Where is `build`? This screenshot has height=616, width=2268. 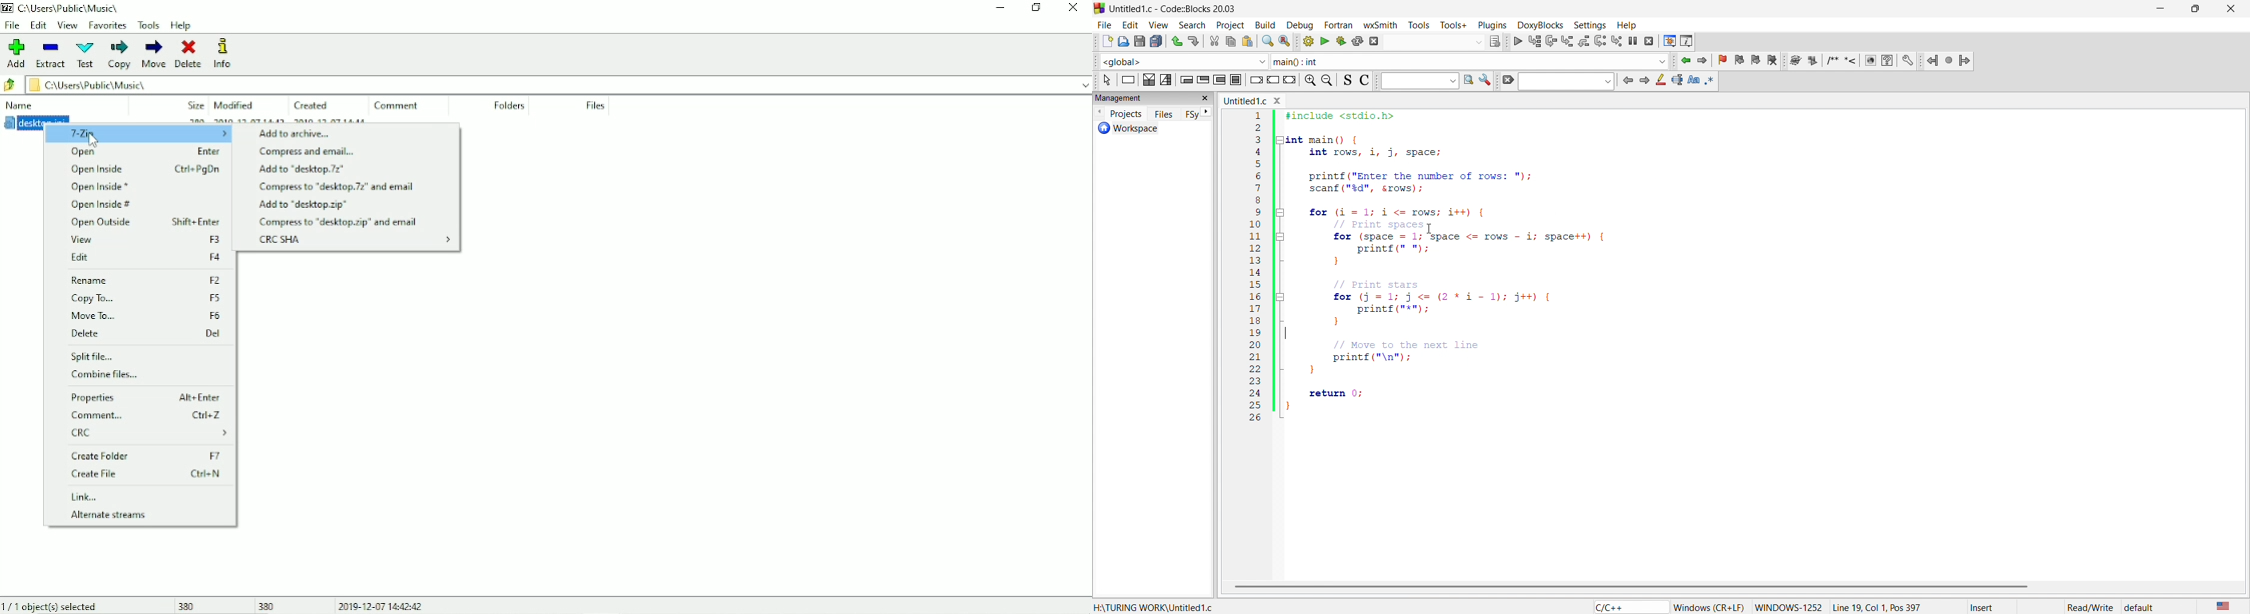 build is located at coordinates (1306, 41).